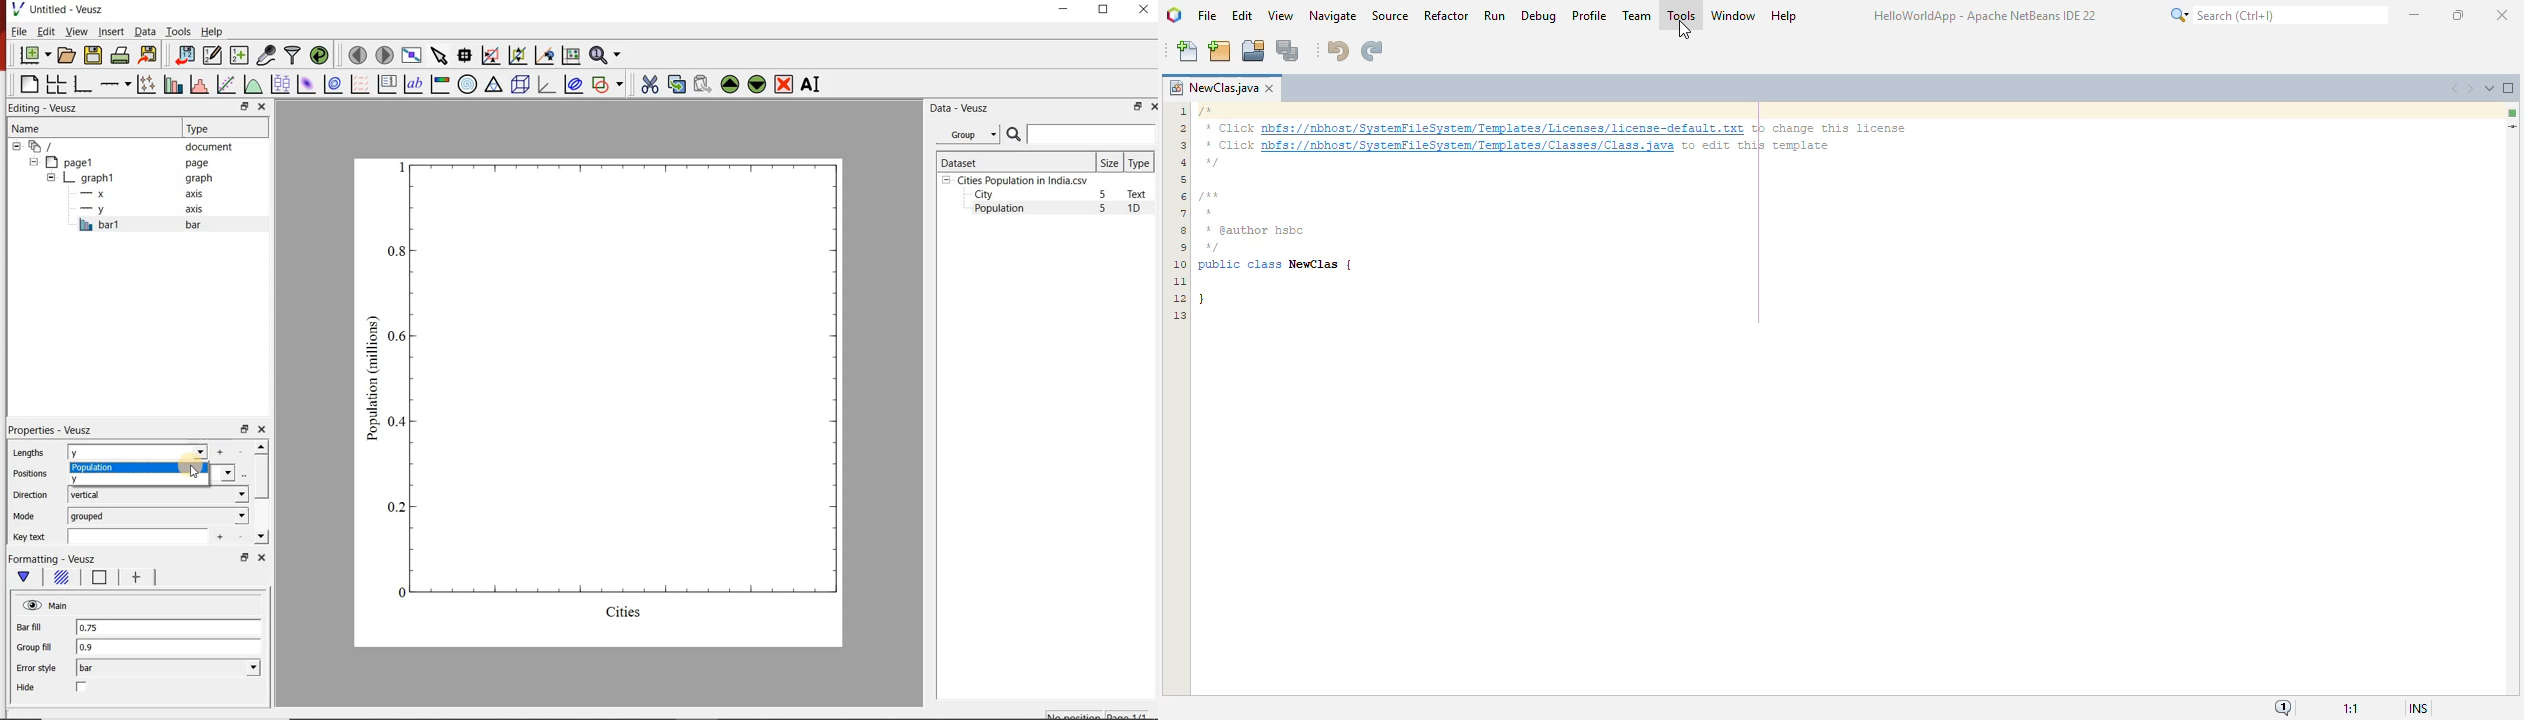 Image resolution: width=2548 pixels, height=728 pixels. Describe the element at coordinates (356, 54) in the screenshot. I see `move to the previous page` at that location.